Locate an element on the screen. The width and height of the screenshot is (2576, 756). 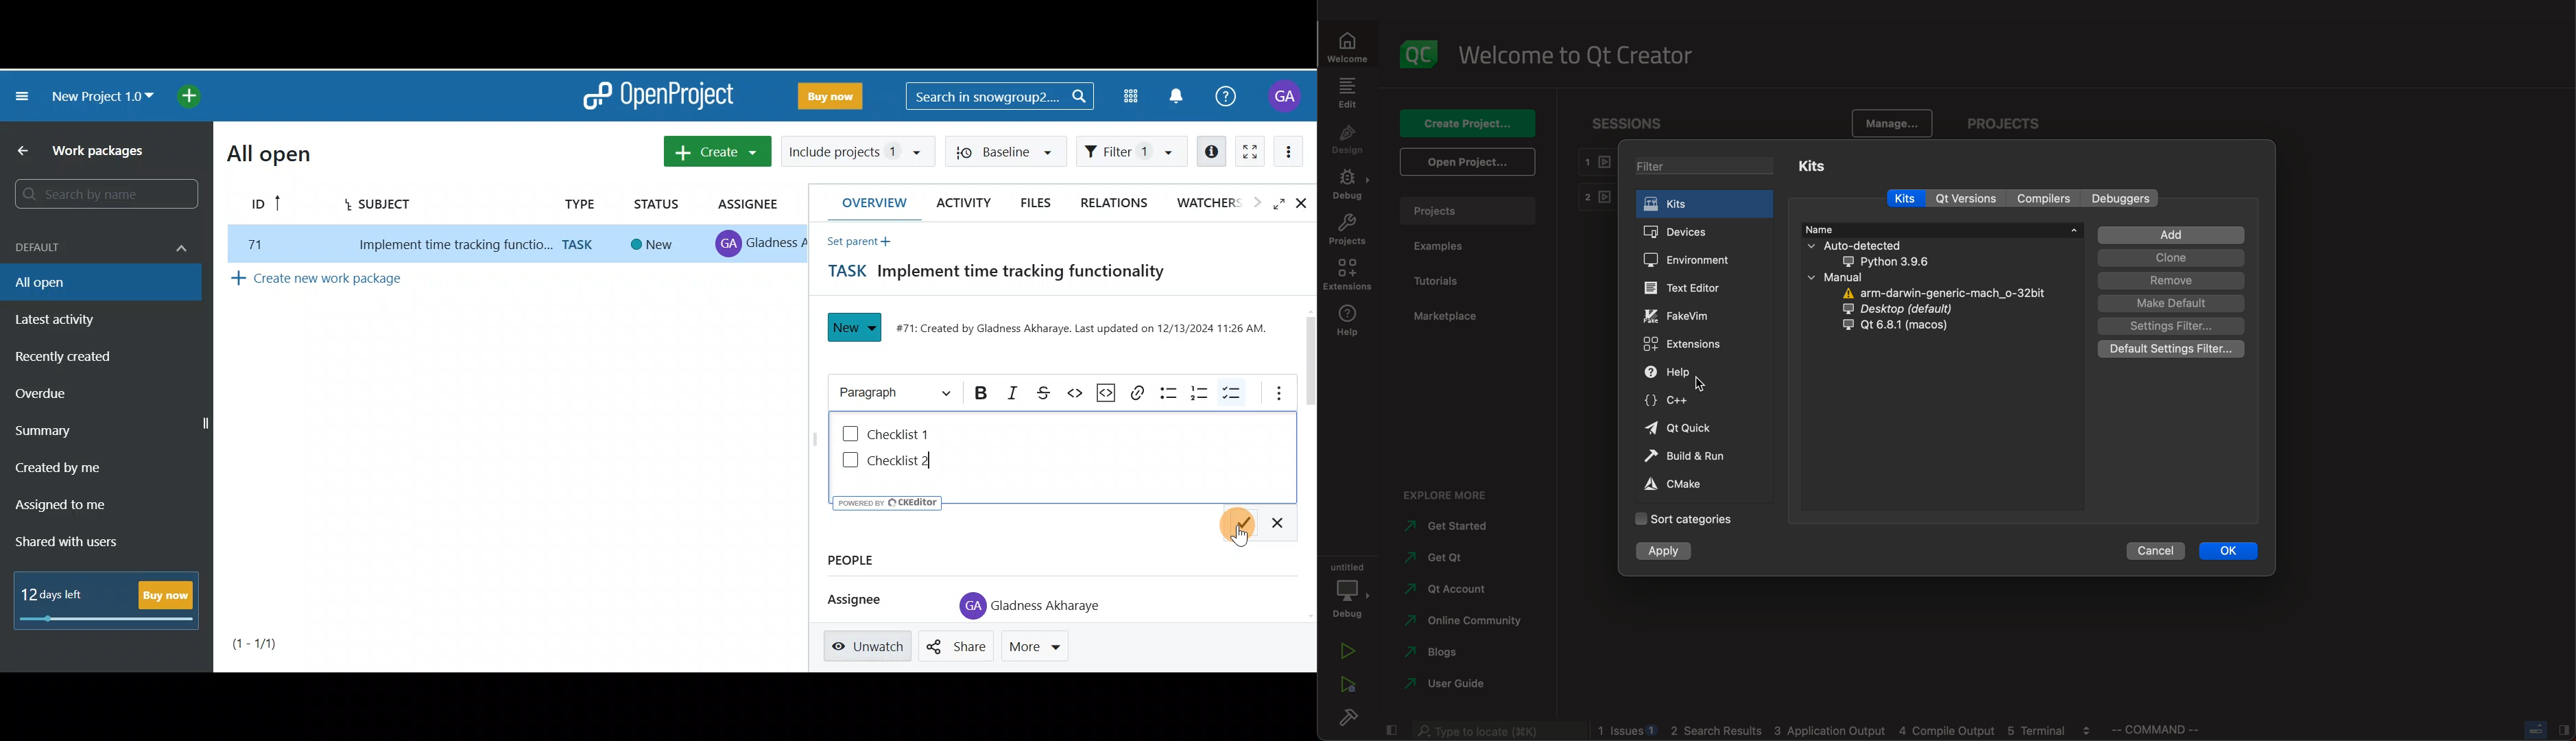
implement time tracking function.. is located at coordinates (446, 246).